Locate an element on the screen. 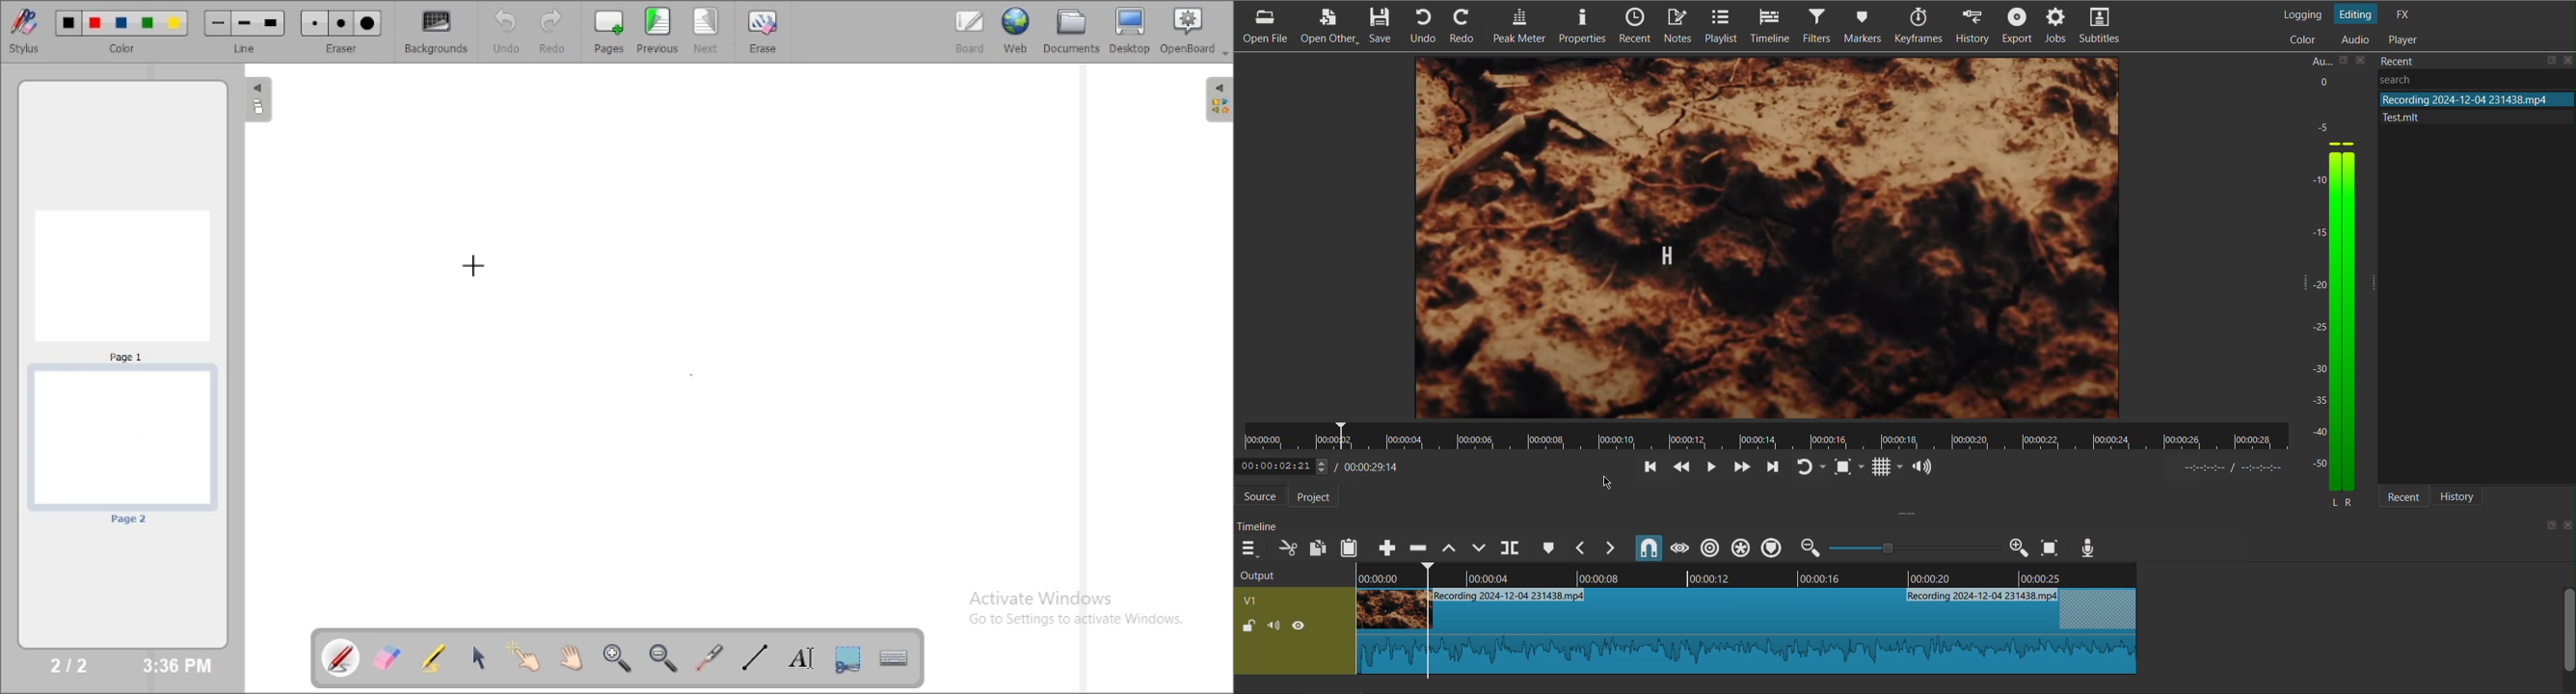 Image resolution: width=2576 pixels, height=700 pixels. erase annotation is located at coordinates (389, 657).